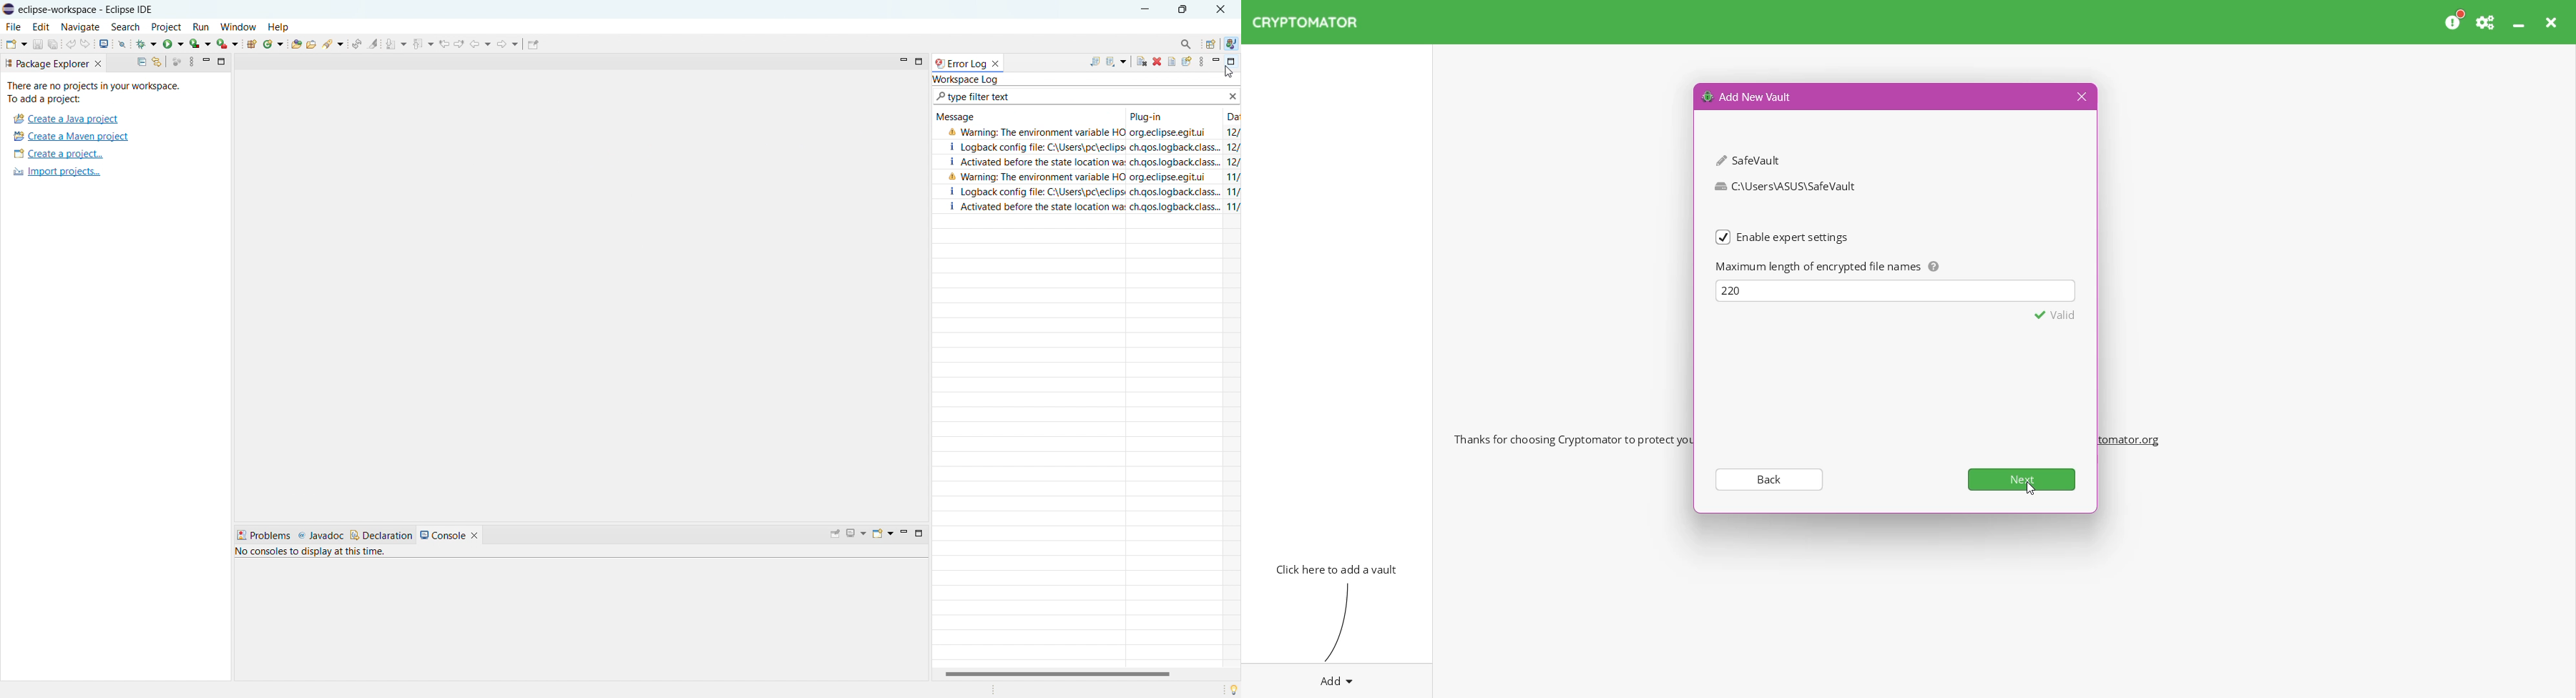  What do you see at coordinates (296, 43) in the screenshot?
I see `open type` at bounding box center [296, 43].